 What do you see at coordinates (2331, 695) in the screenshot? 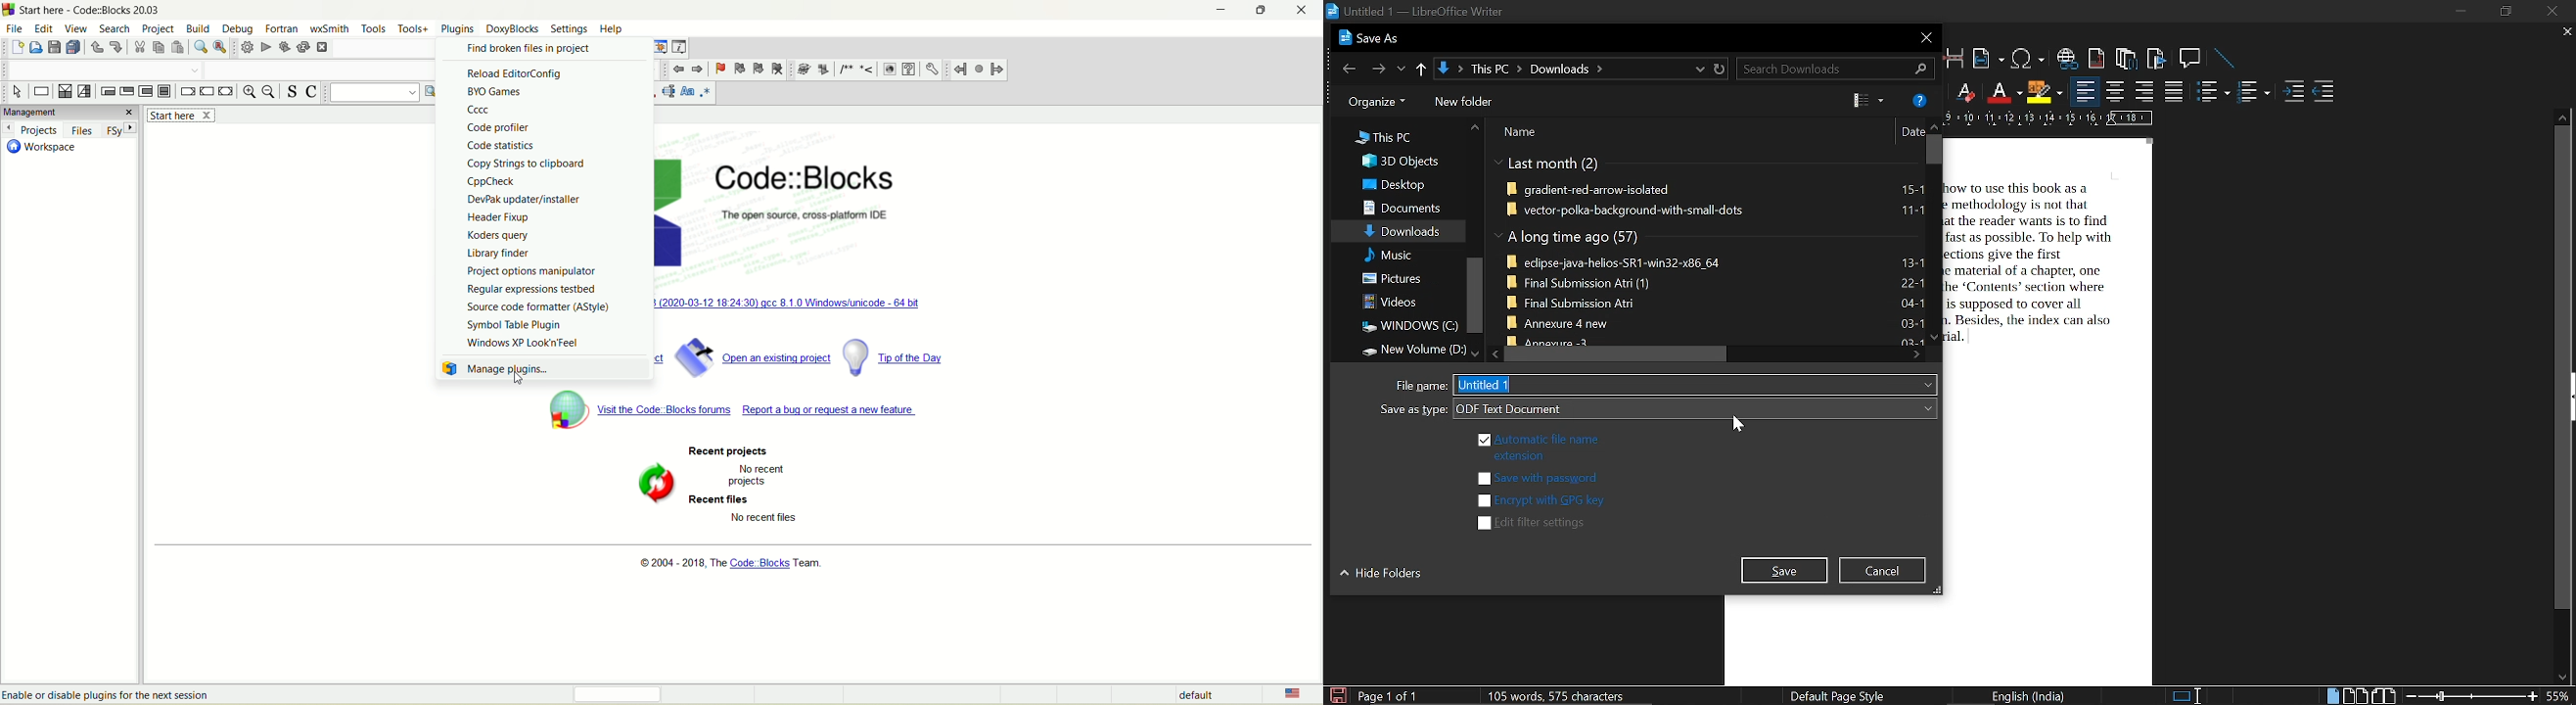
I see `single page view` at bounding box center [2331, 695].